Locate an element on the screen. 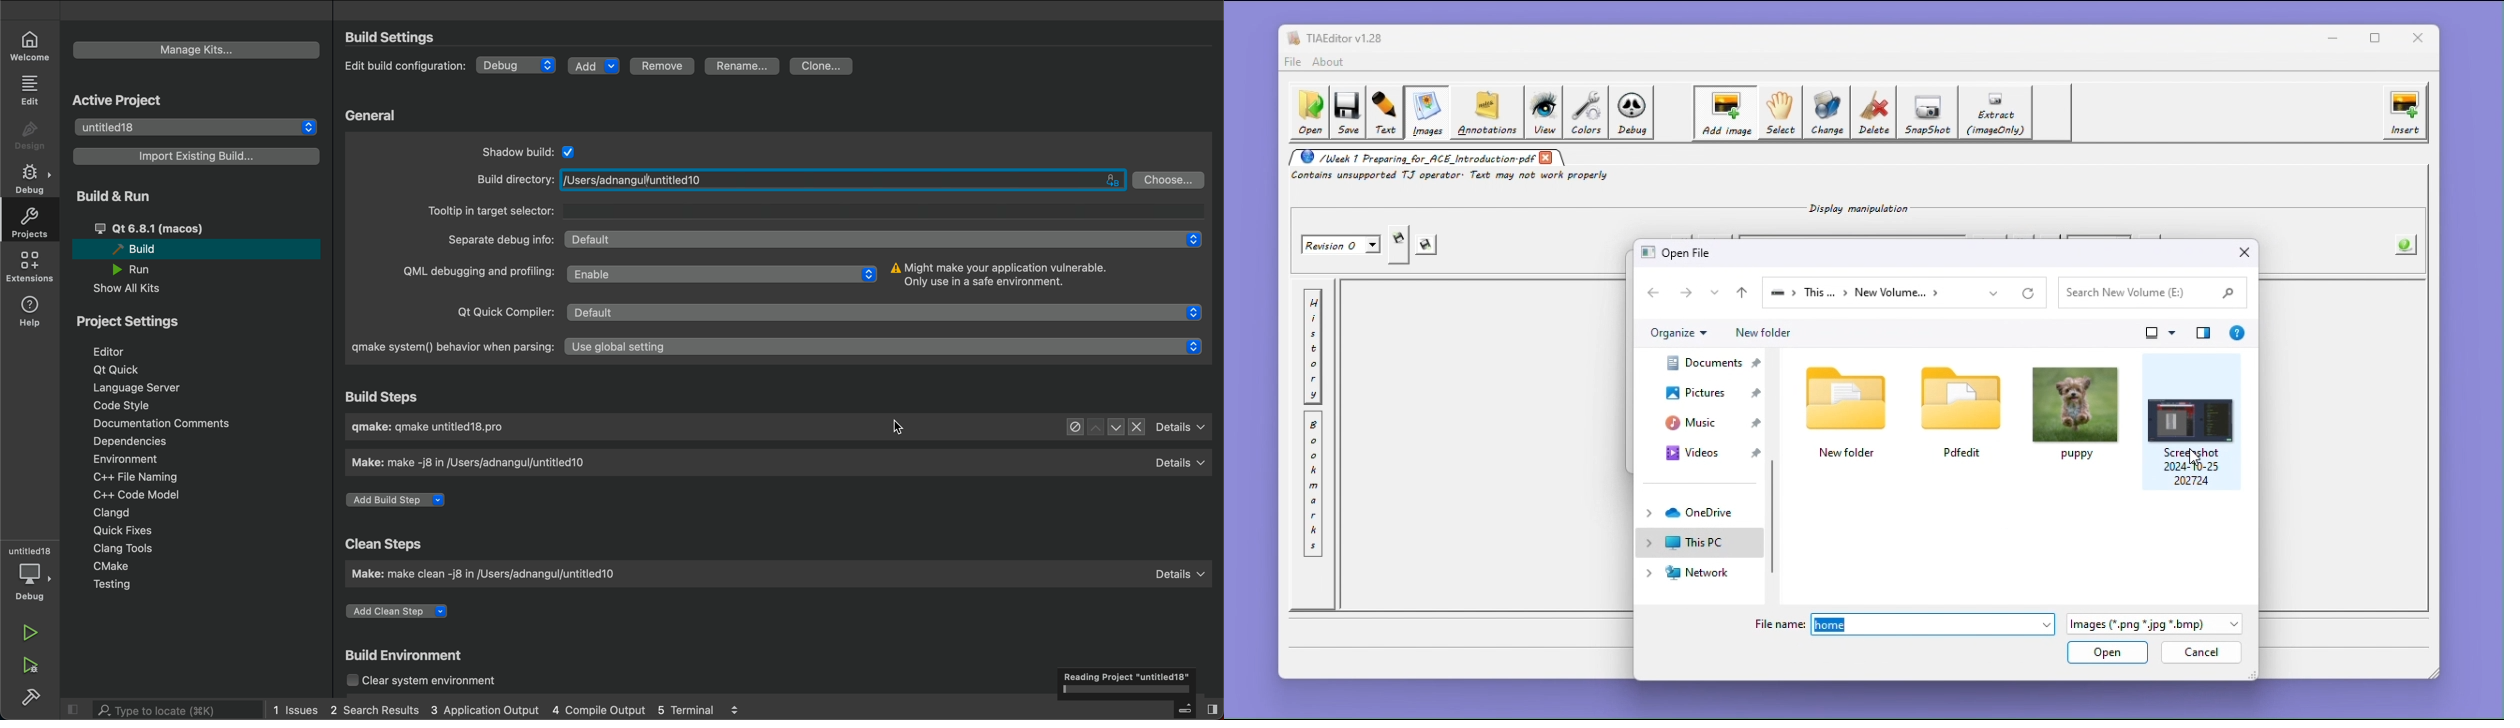  search bar is located at coordinates (165, 710).